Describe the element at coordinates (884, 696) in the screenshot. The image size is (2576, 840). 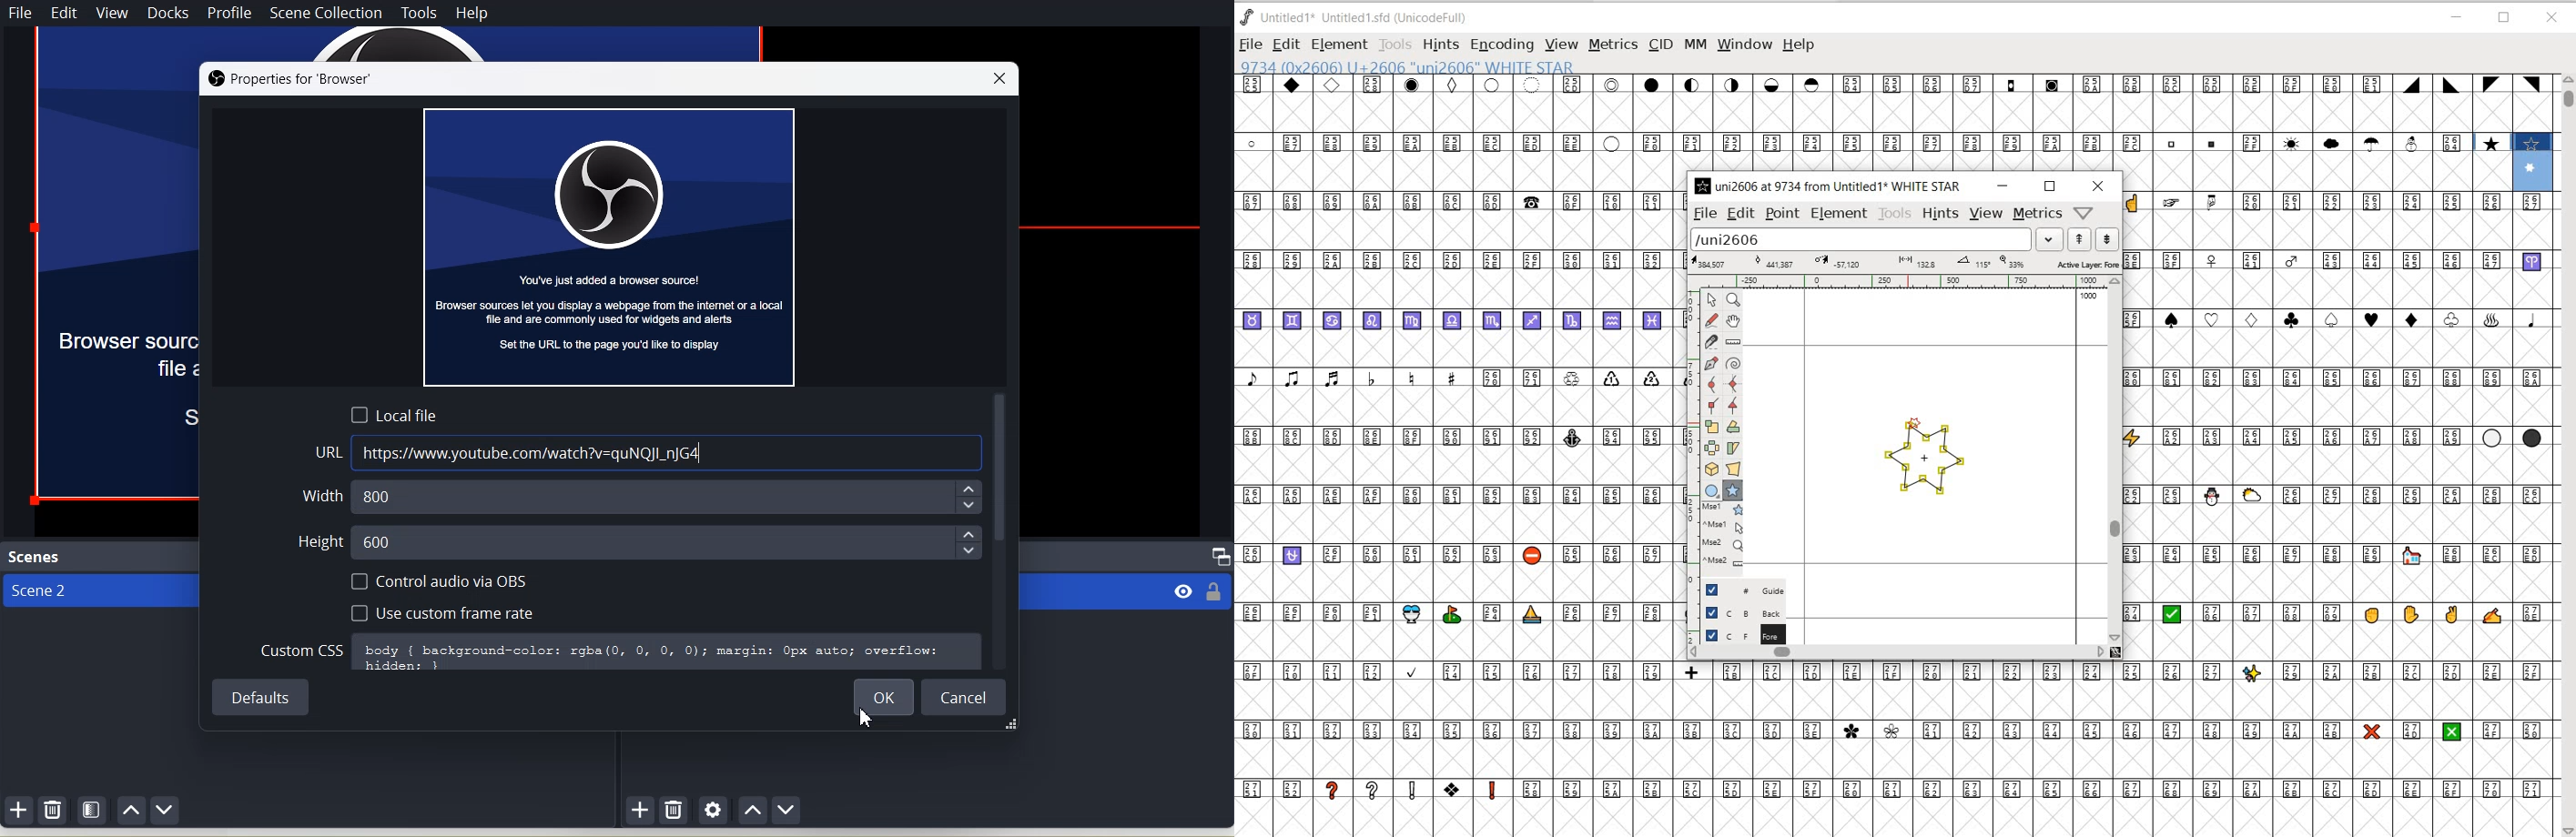
I see `OK` at that location.